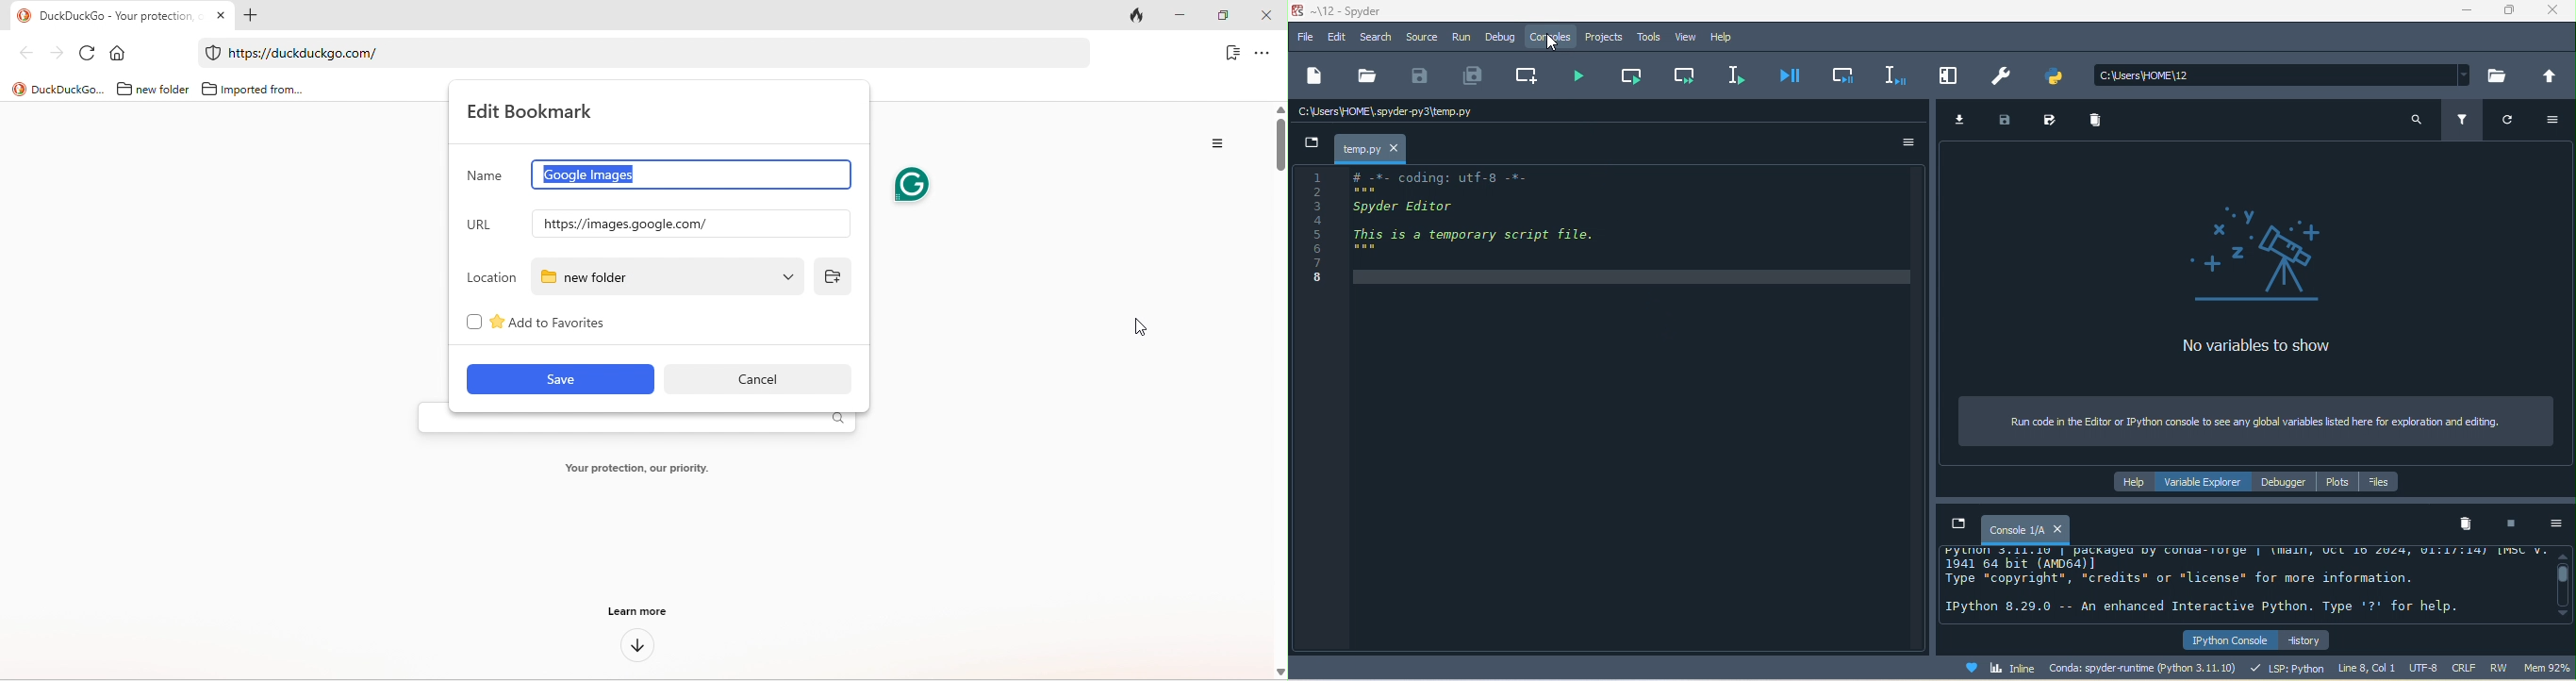  I want to click on pythonpath manager, so click(2060, 74).